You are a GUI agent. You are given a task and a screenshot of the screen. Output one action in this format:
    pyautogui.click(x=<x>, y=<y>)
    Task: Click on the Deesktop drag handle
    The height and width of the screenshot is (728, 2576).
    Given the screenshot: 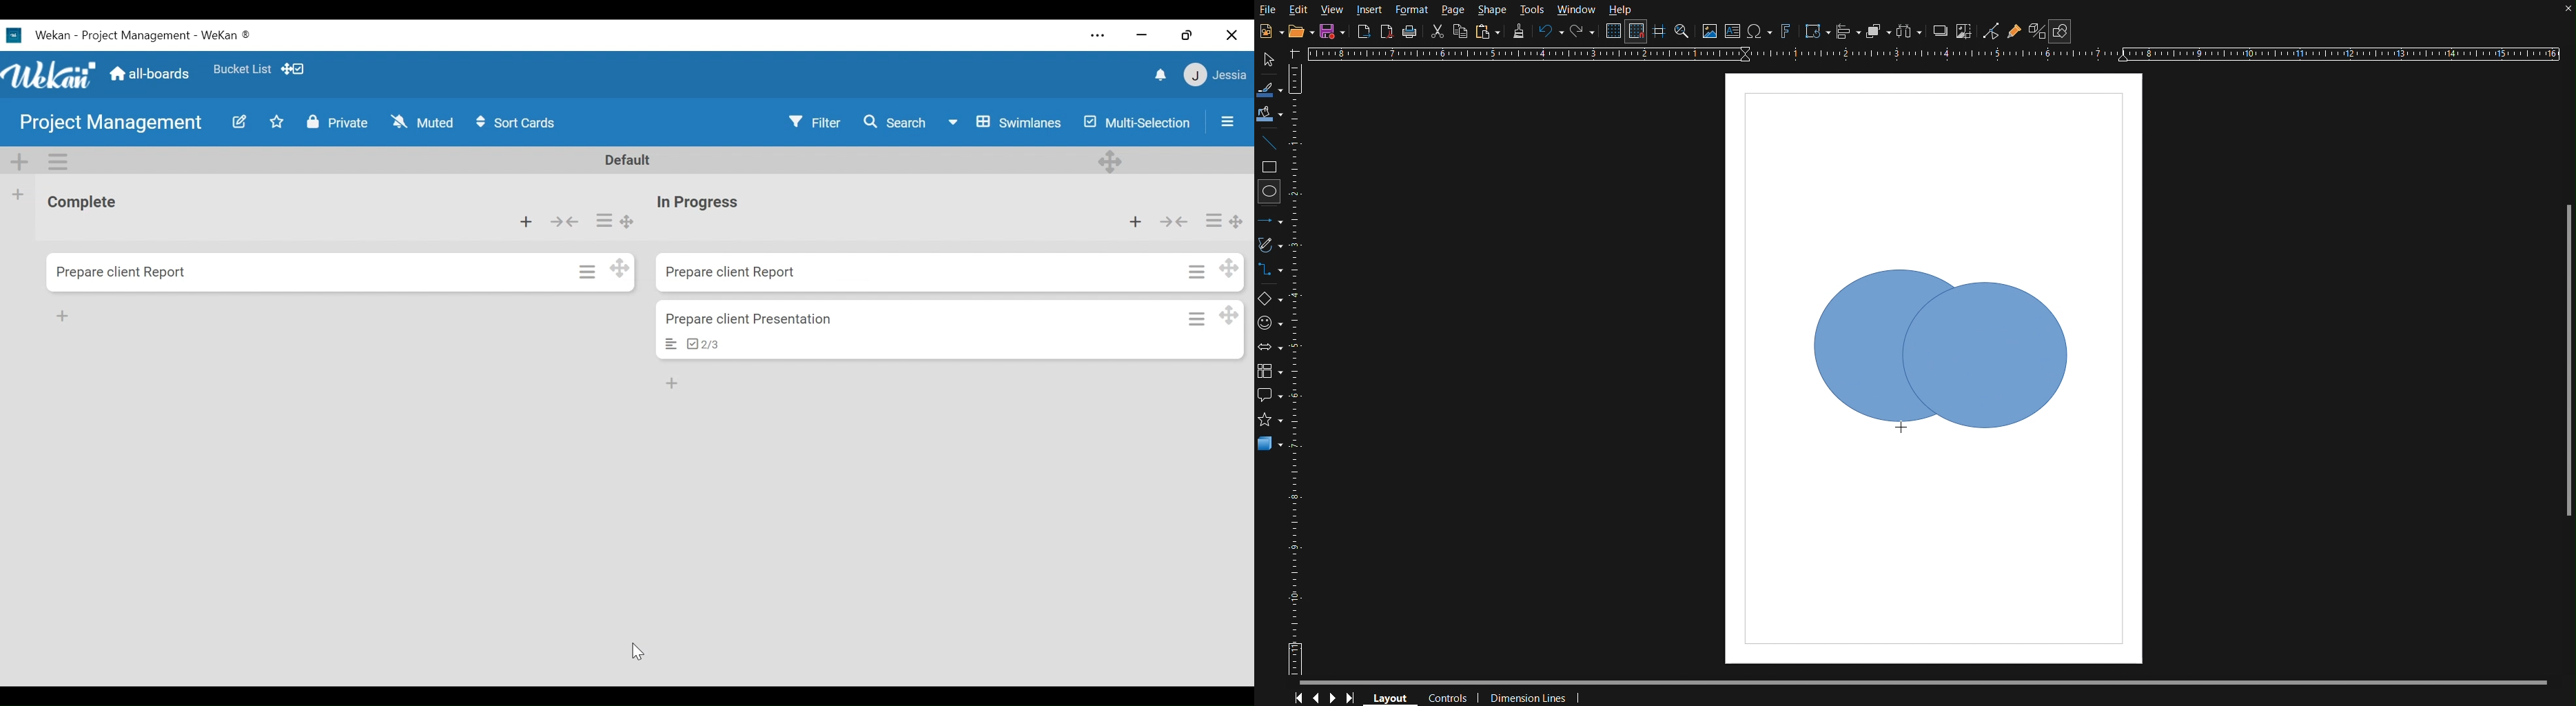 What is the action you would take?
    pyautogui.click(x=1111, y=161)
    